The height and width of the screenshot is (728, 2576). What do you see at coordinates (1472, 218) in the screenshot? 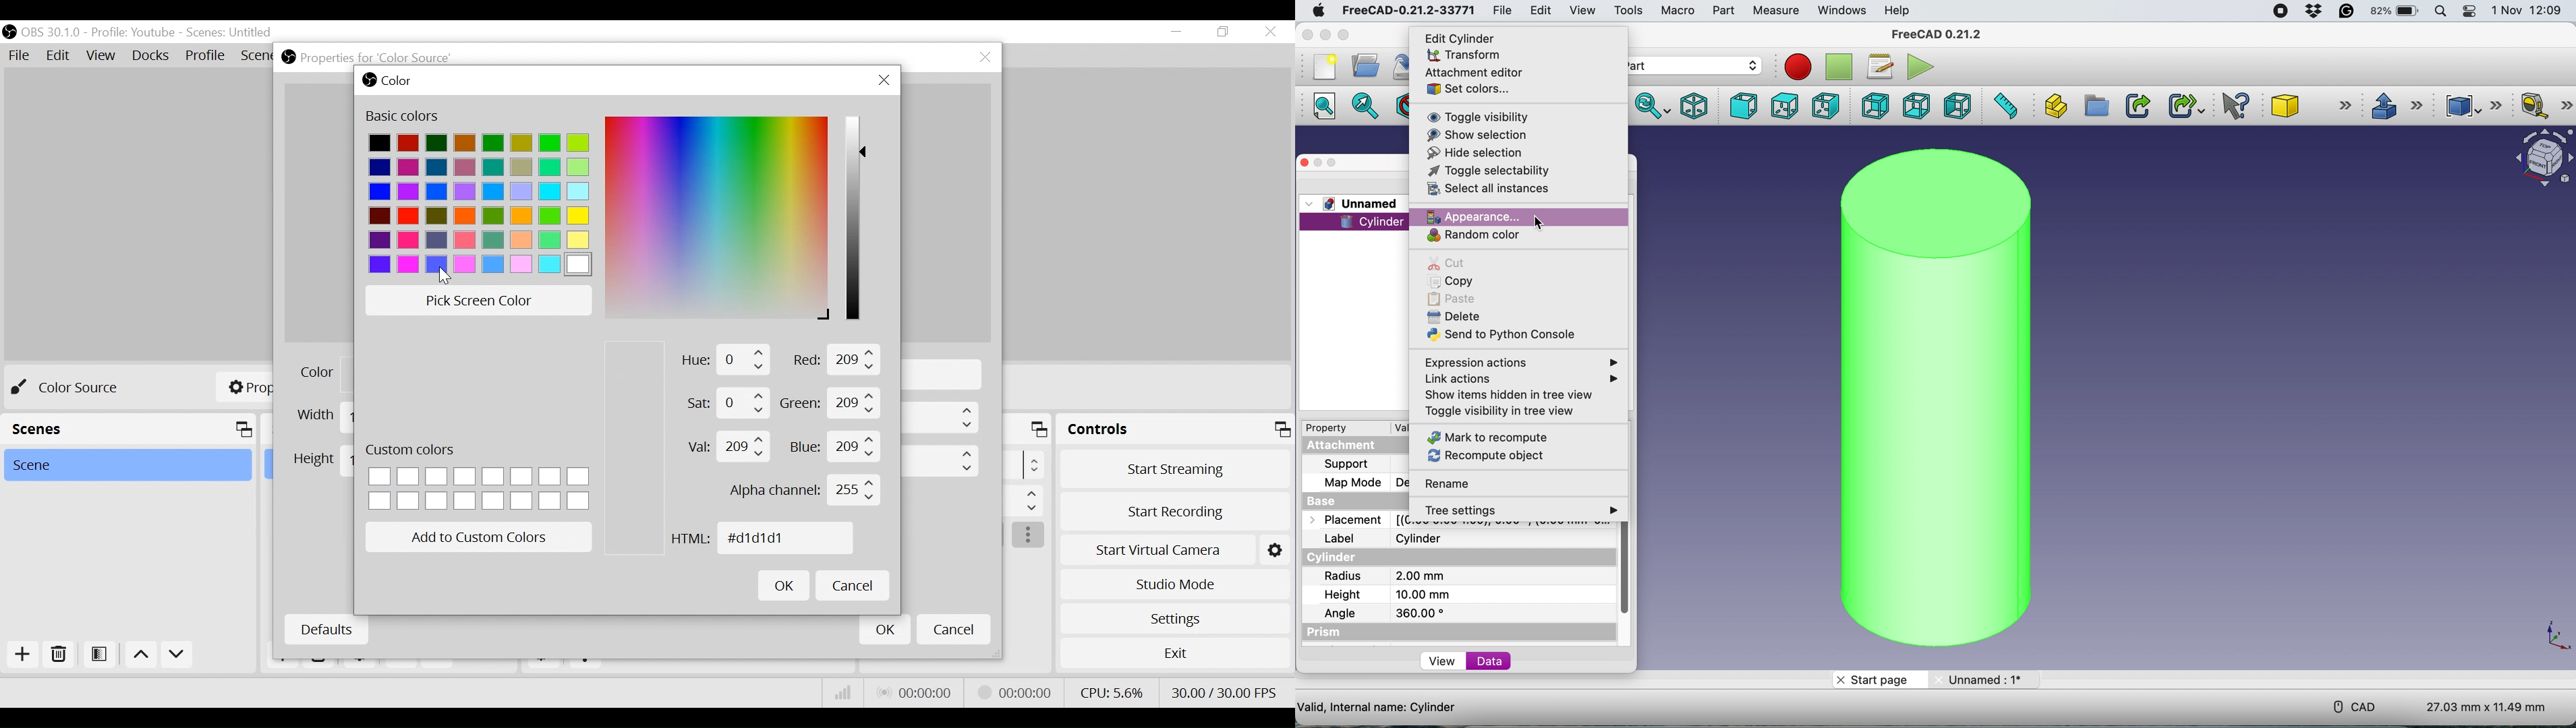
I see `appearance` at bounding box center [1472, 218].